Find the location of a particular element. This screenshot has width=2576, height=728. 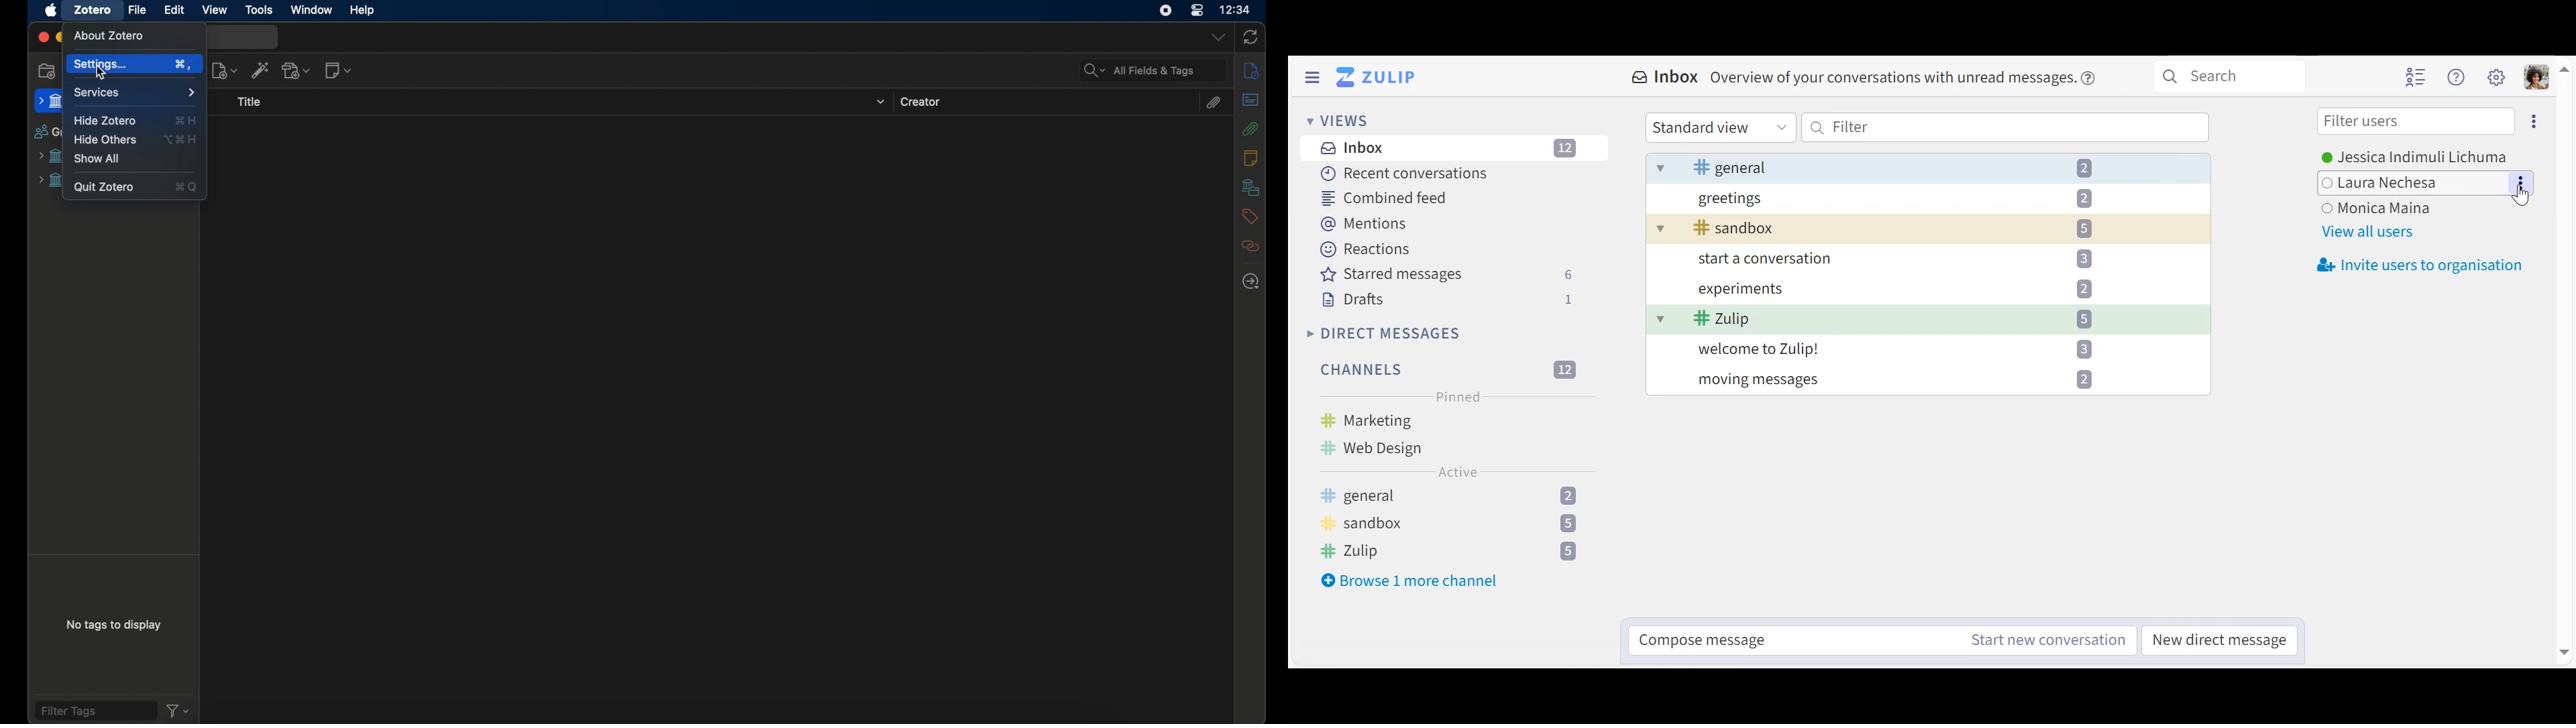

Inbox is located at coordinates (1456, 148).